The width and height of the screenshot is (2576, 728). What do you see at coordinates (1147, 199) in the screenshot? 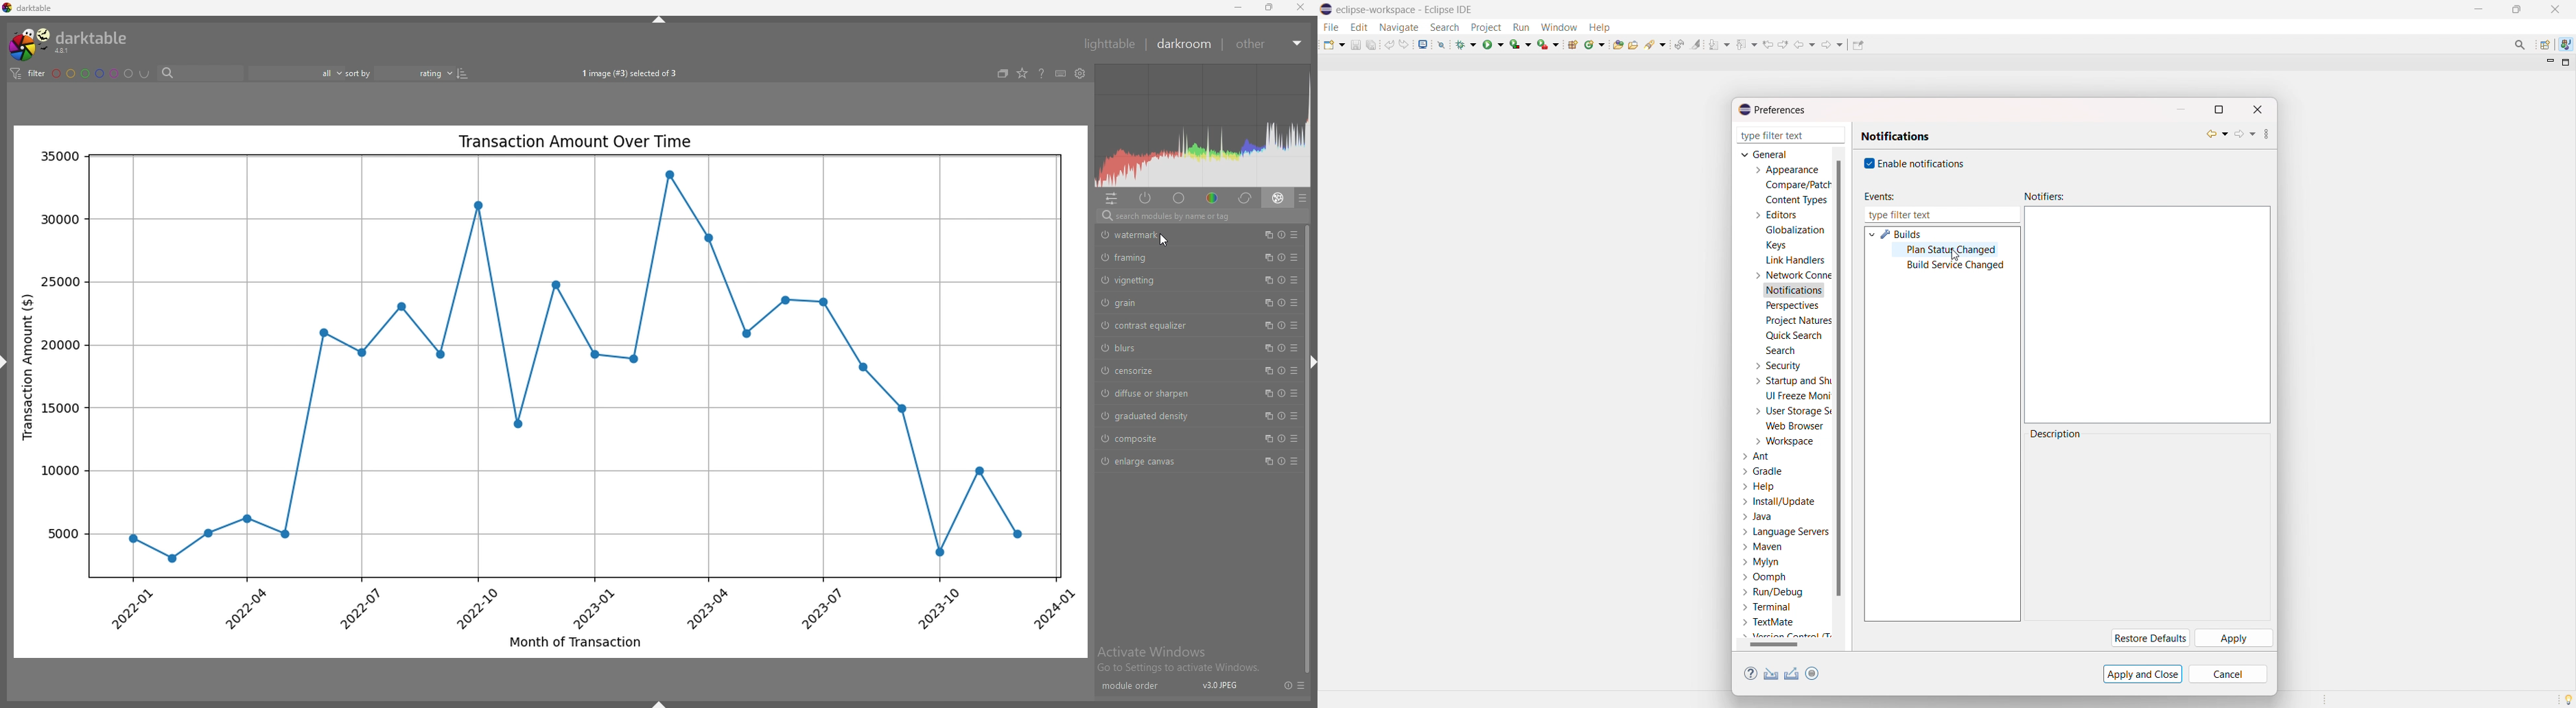
I see `active modules` at bounding box center [1147, 199].